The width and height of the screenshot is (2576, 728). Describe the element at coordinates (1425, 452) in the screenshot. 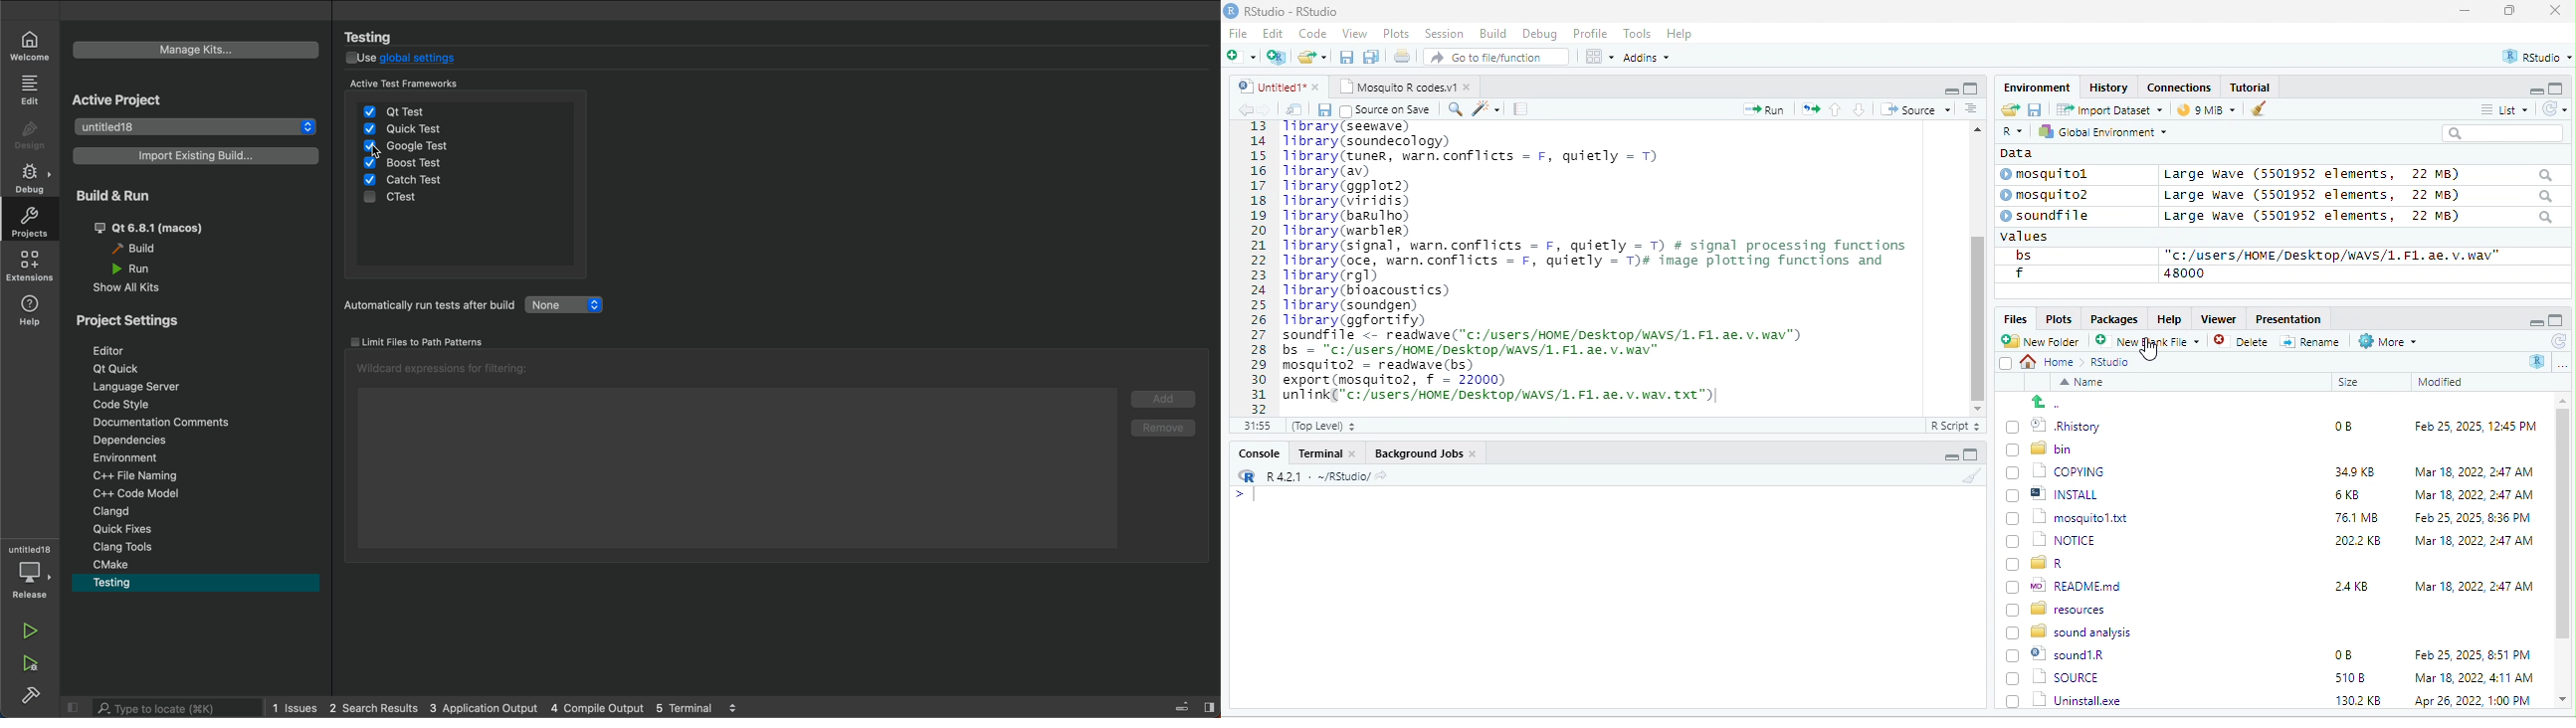

I see `Background Jobs` at that location.